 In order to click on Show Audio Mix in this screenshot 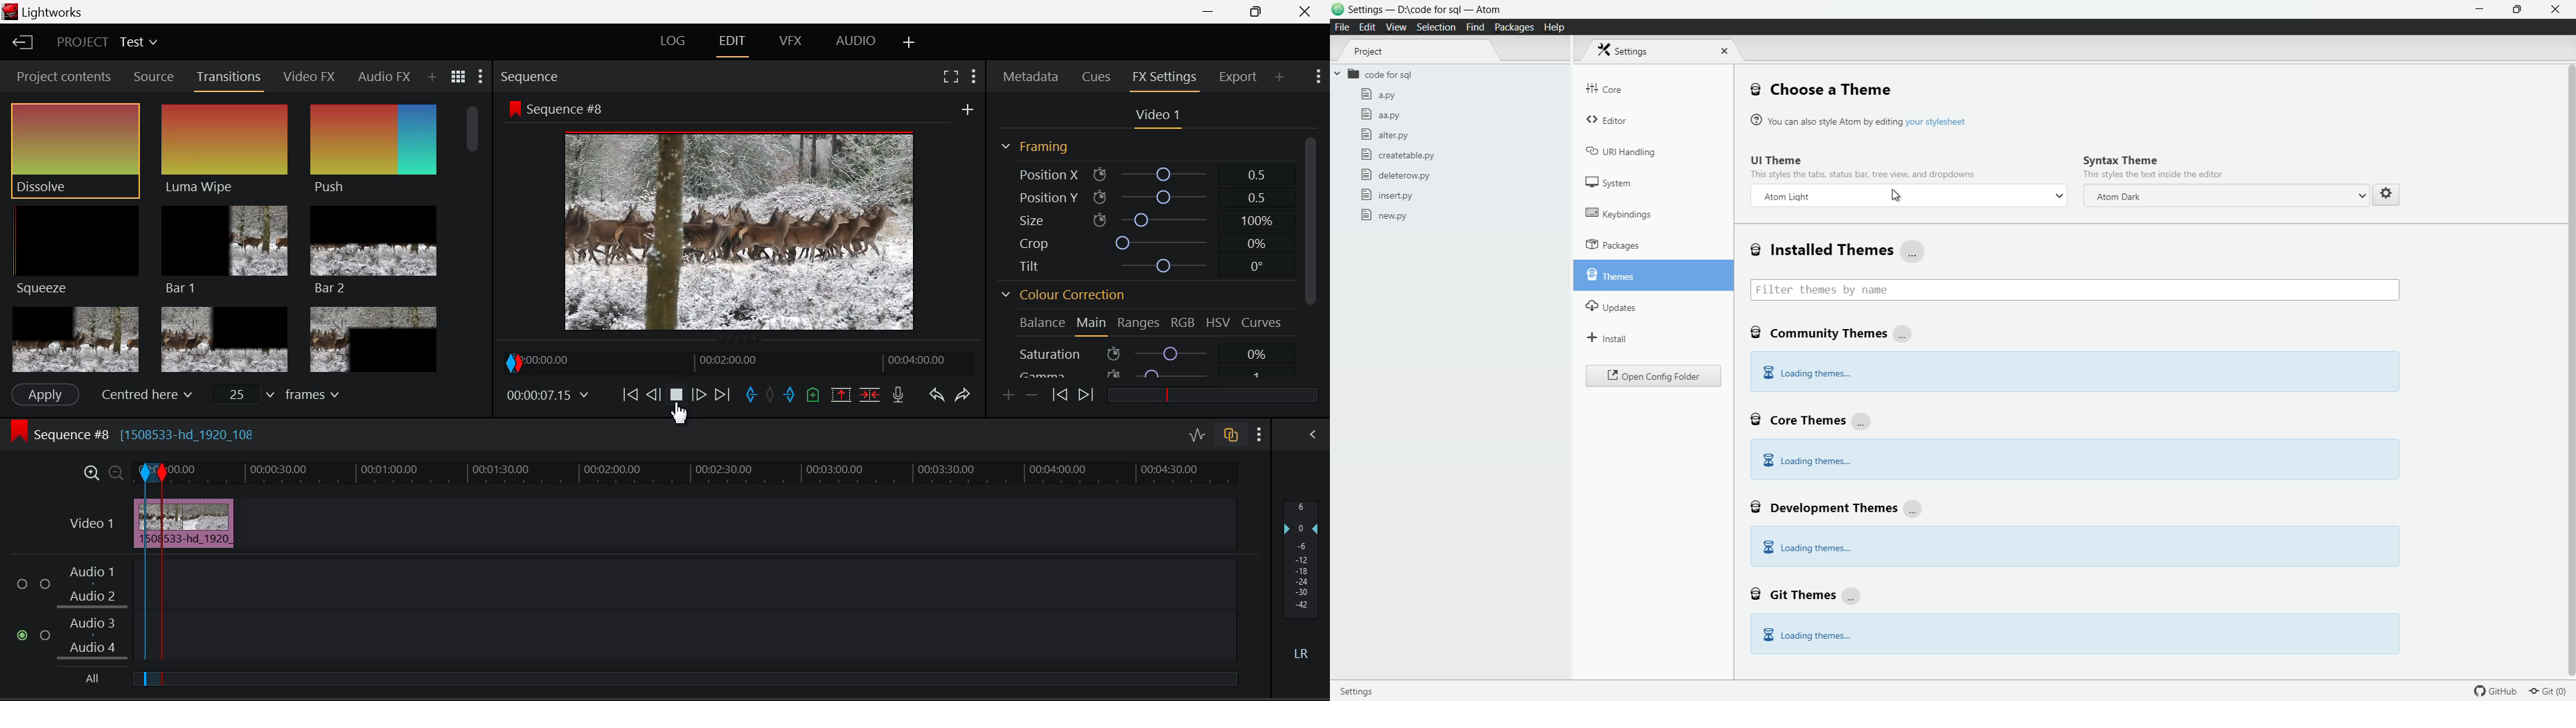, I will do `click(1313, 436)`.